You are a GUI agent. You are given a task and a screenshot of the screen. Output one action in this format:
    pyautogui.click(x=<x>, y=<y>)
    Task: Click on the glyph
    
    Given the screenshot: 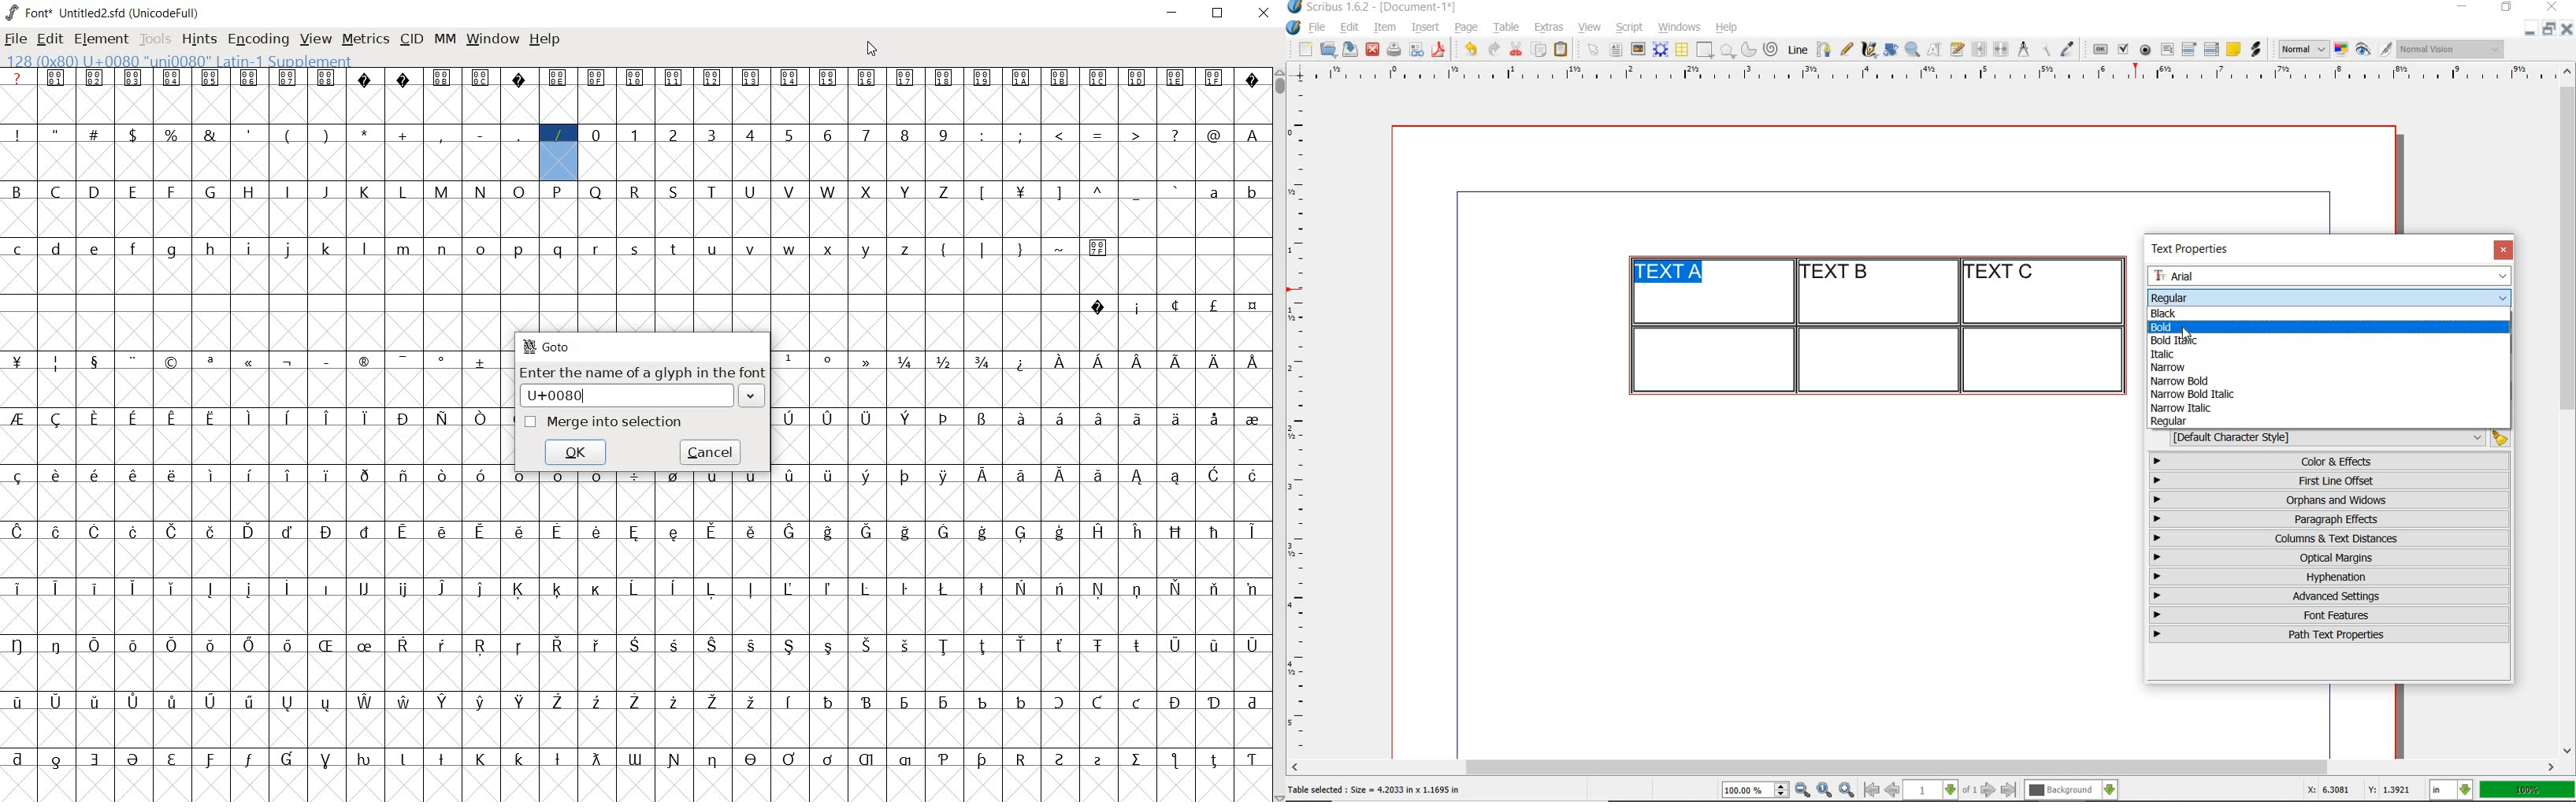 What is the action you would take?
    pyautogui.click(x=327, y=418)
    